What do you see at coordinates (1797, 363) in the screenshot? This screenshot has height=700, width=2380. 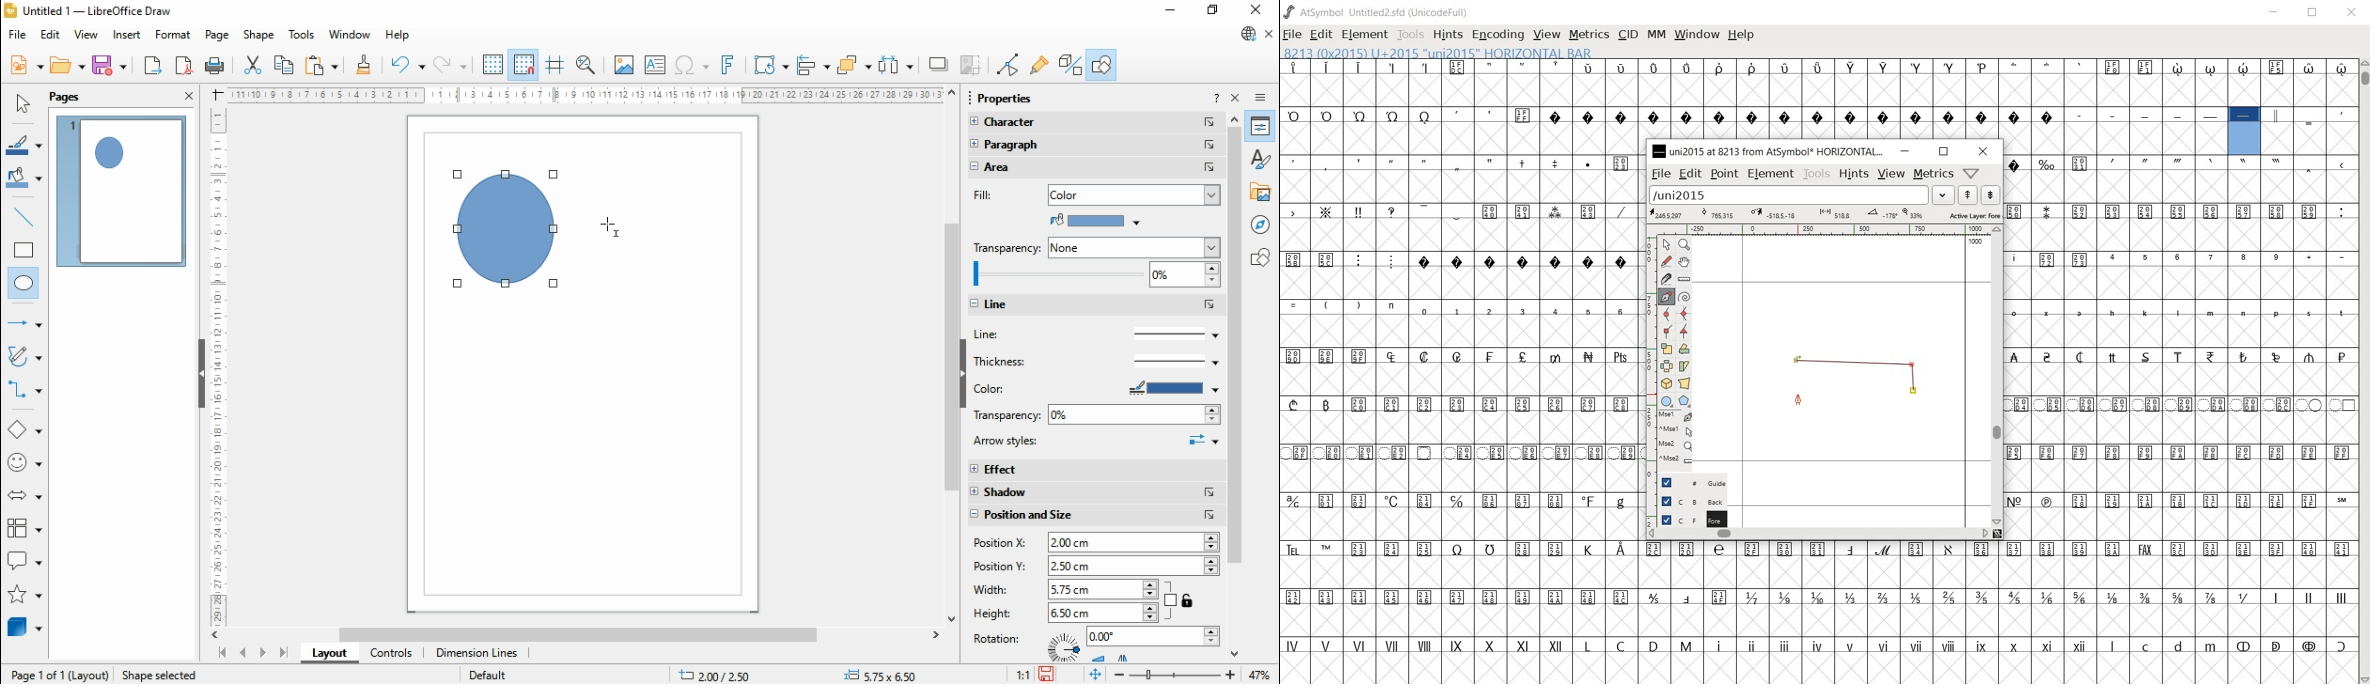 I see `added point` at bounding box center [1797, 363].